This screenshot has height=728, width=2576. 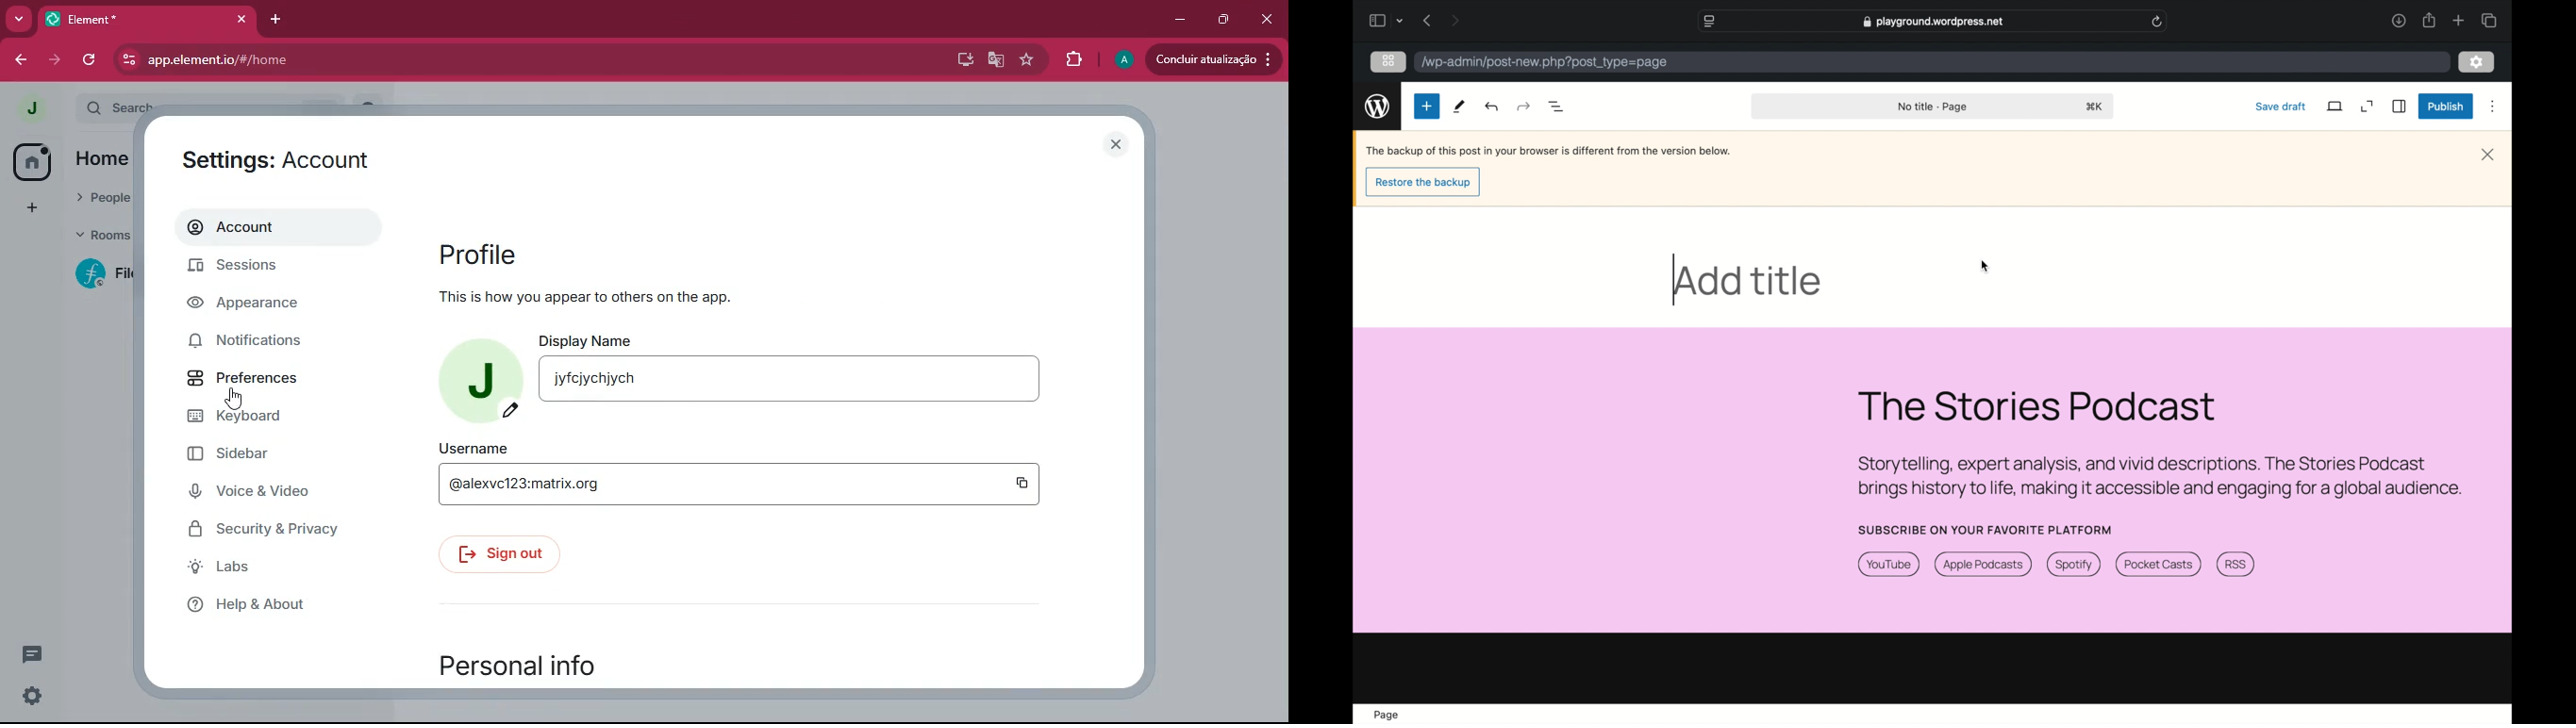 What do you see at coordinates (269, 344) in the screenshot?
I see `notifications` at bounding box center [269, 344].